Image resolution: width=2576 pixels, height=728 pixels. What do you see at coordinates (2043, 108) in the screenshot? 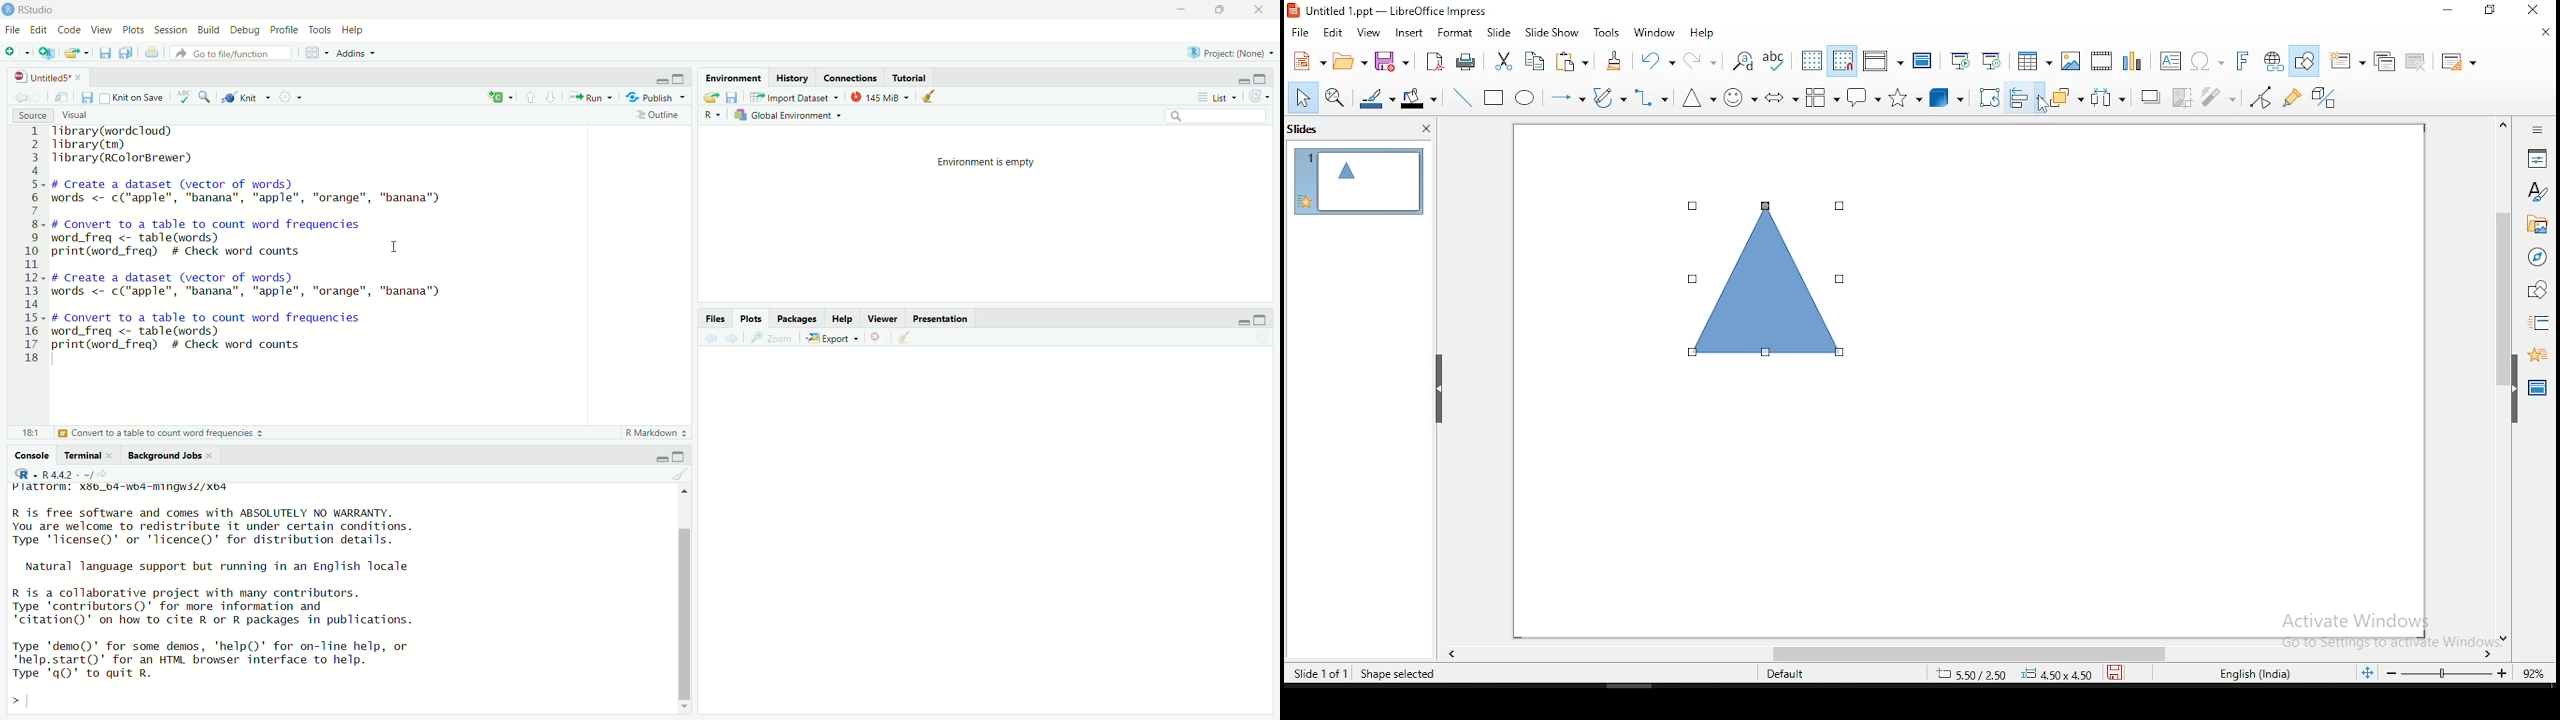
I see `cursor` at bounding box center [2043, 108].